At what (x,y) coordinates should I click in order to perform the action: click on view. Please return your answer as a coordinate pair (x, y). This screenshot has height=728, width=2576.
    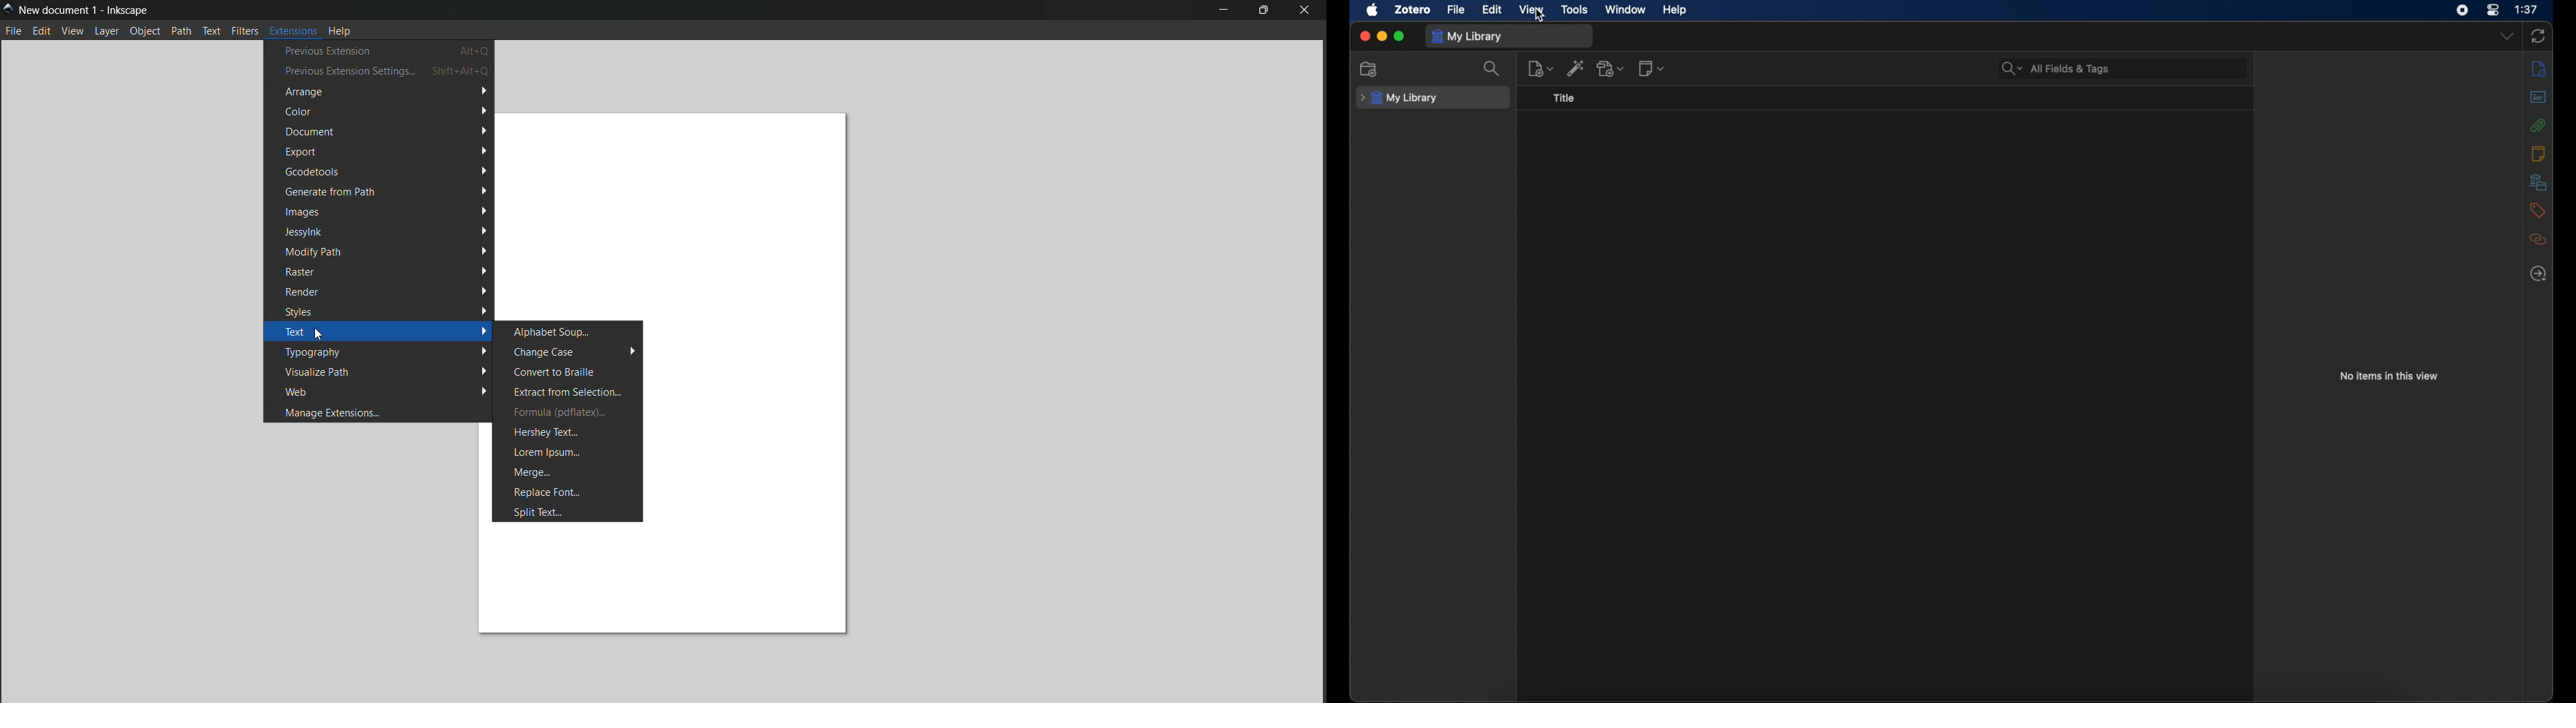
    Looking at the image, I should click on (73, 32).